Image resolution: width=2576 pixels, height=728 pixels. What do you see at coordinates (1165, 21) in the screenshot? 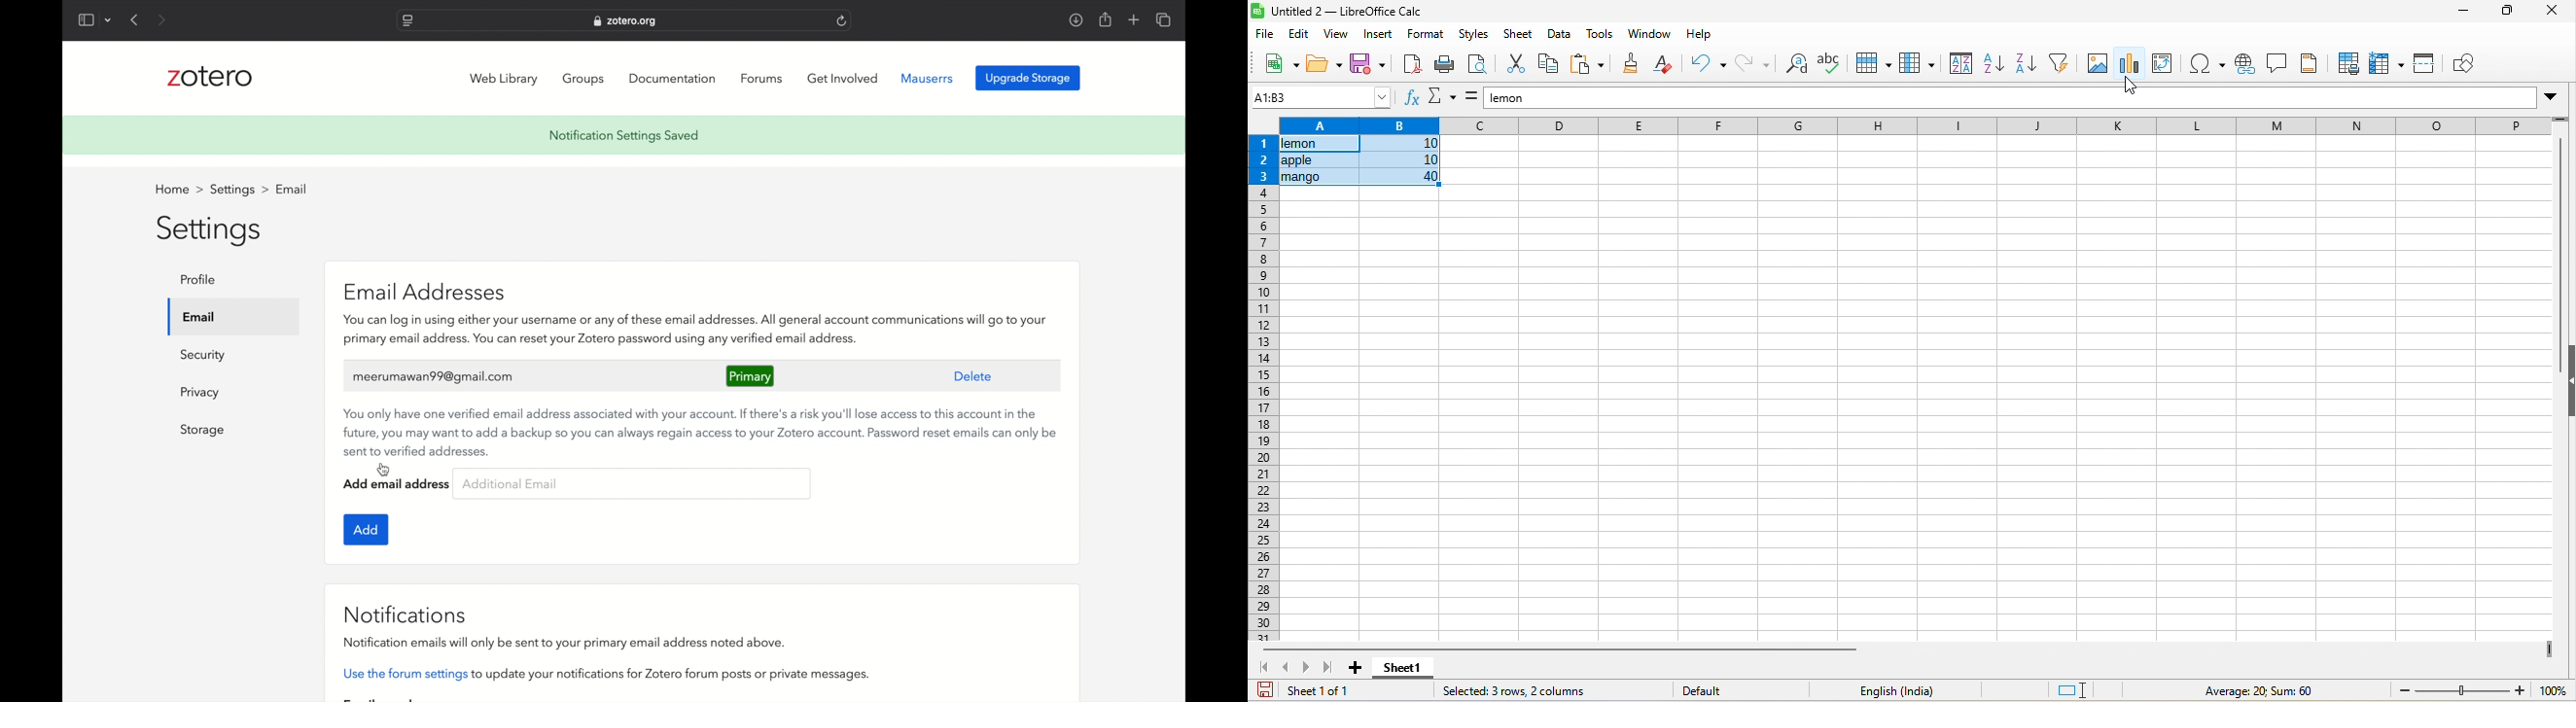
I see `show tab overview` at bounding box center [1165, 21].